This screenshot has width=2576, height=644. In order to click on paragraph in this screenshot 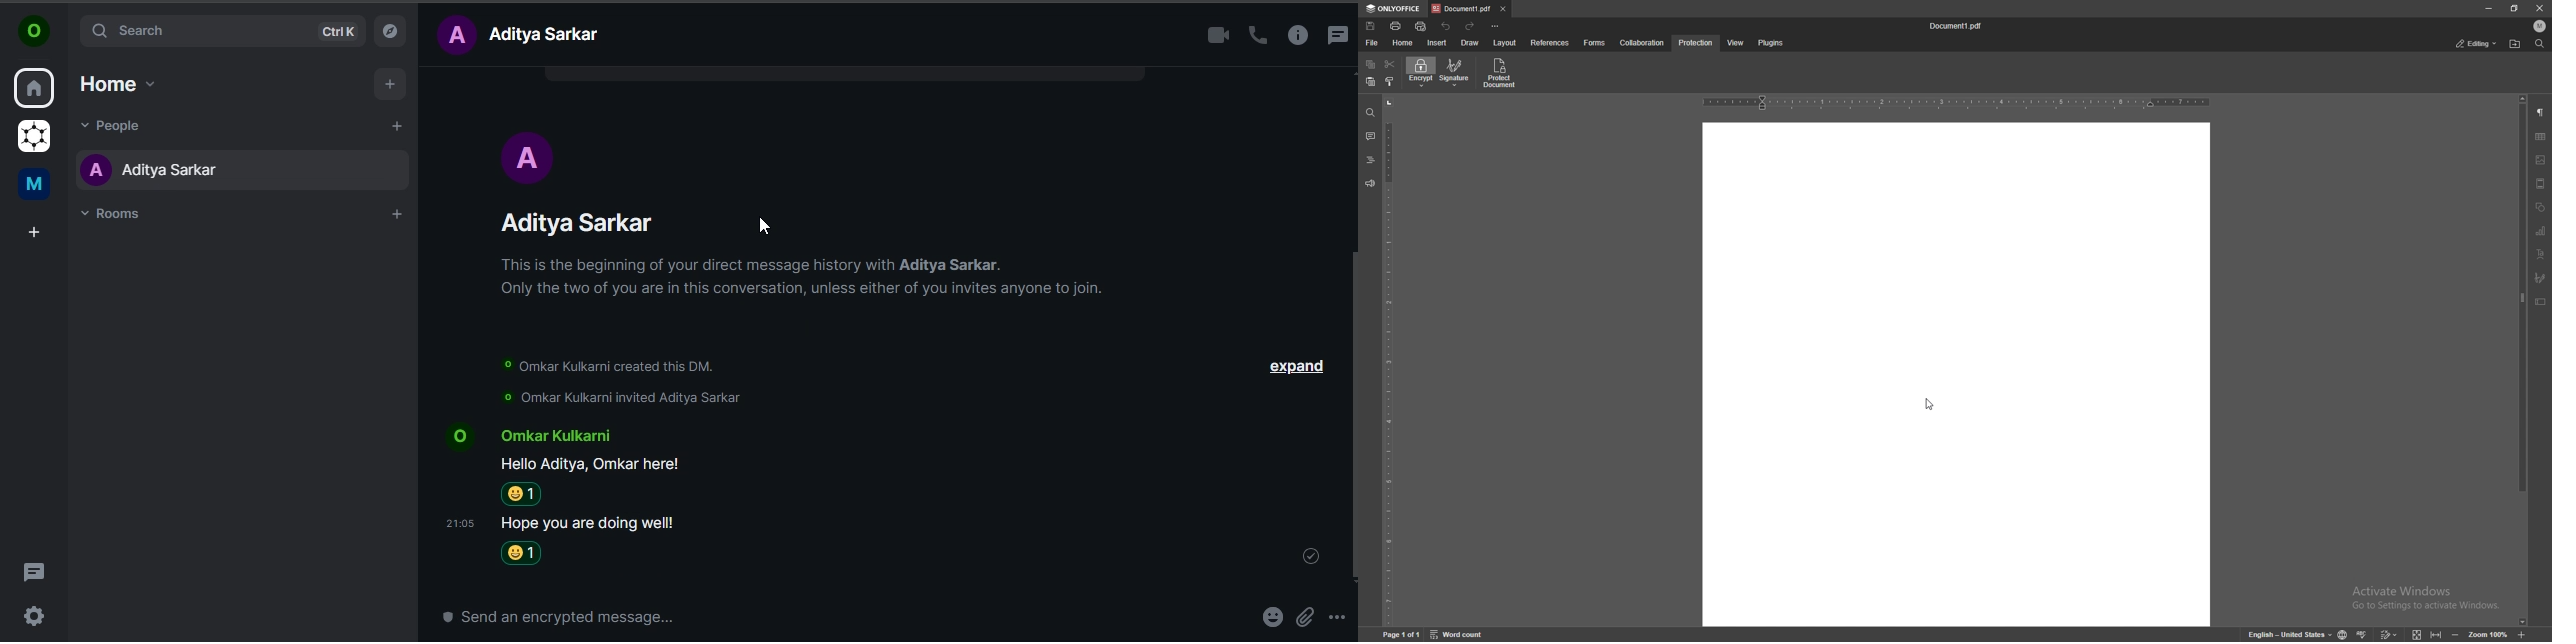, I will do `click(2540, 113)`.